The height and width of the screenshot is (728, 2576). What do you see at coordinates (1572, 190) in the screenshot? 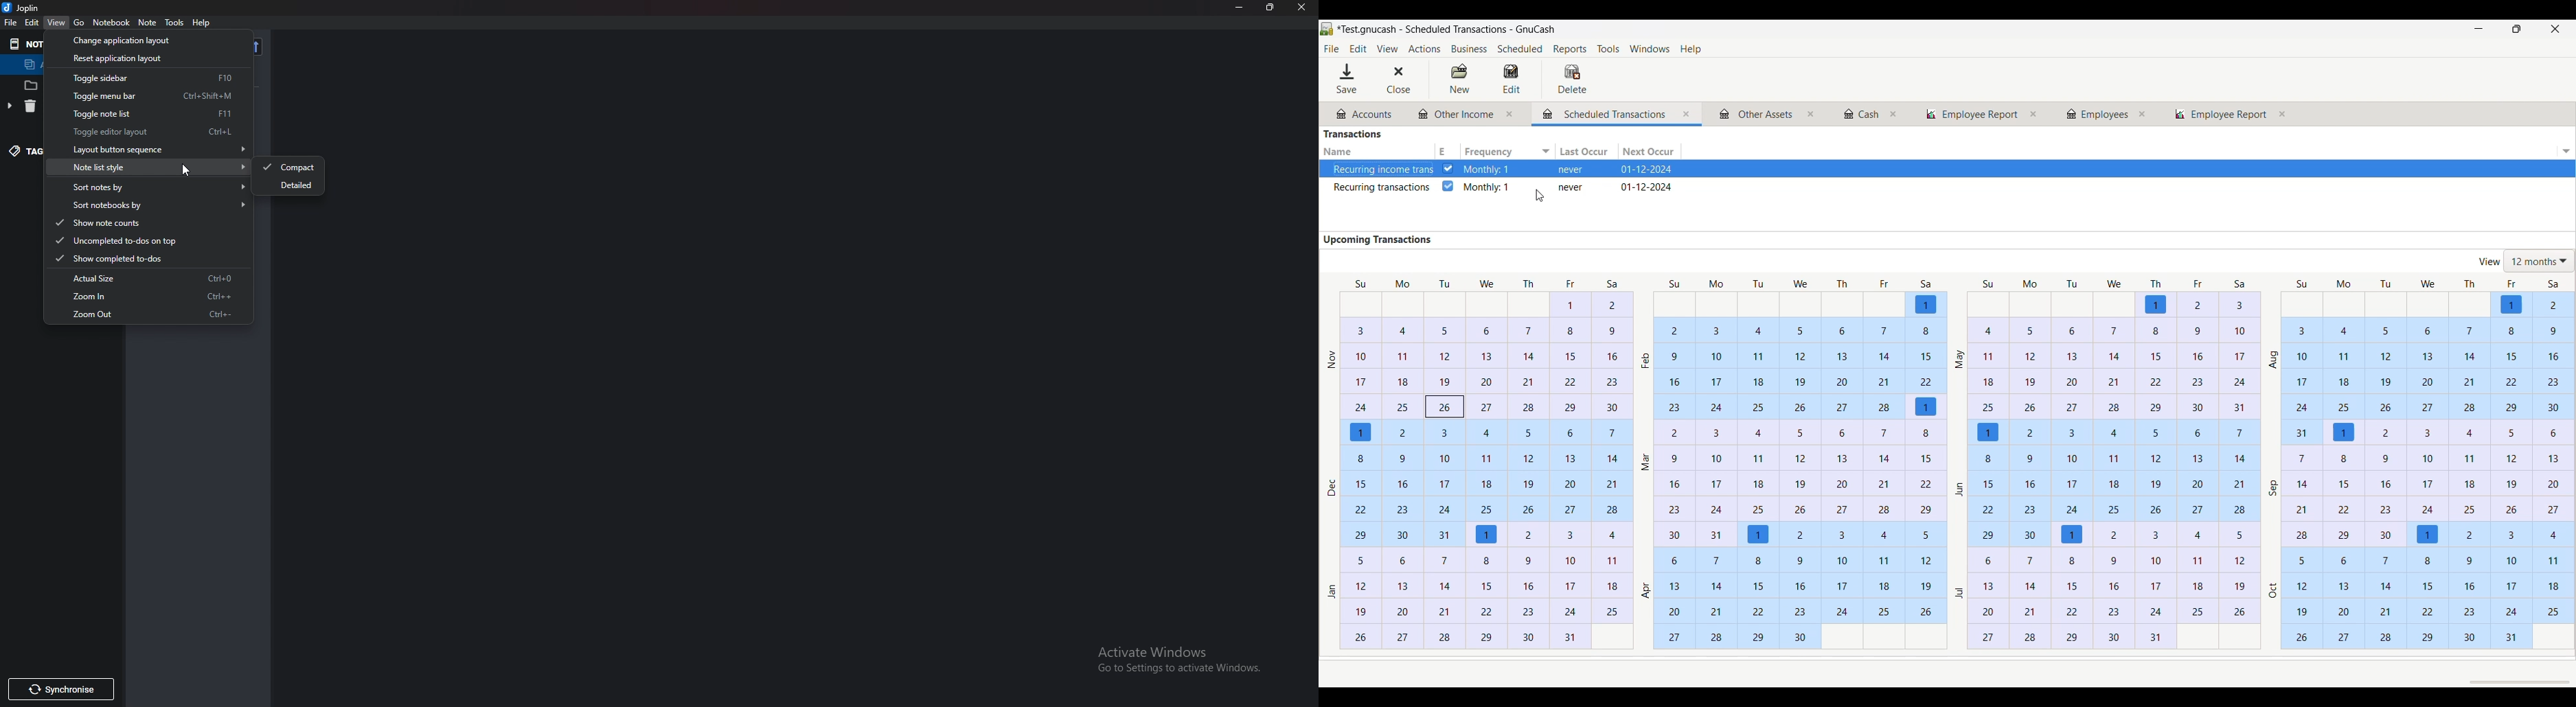
I see `never` at bounding box center [1572, 190].